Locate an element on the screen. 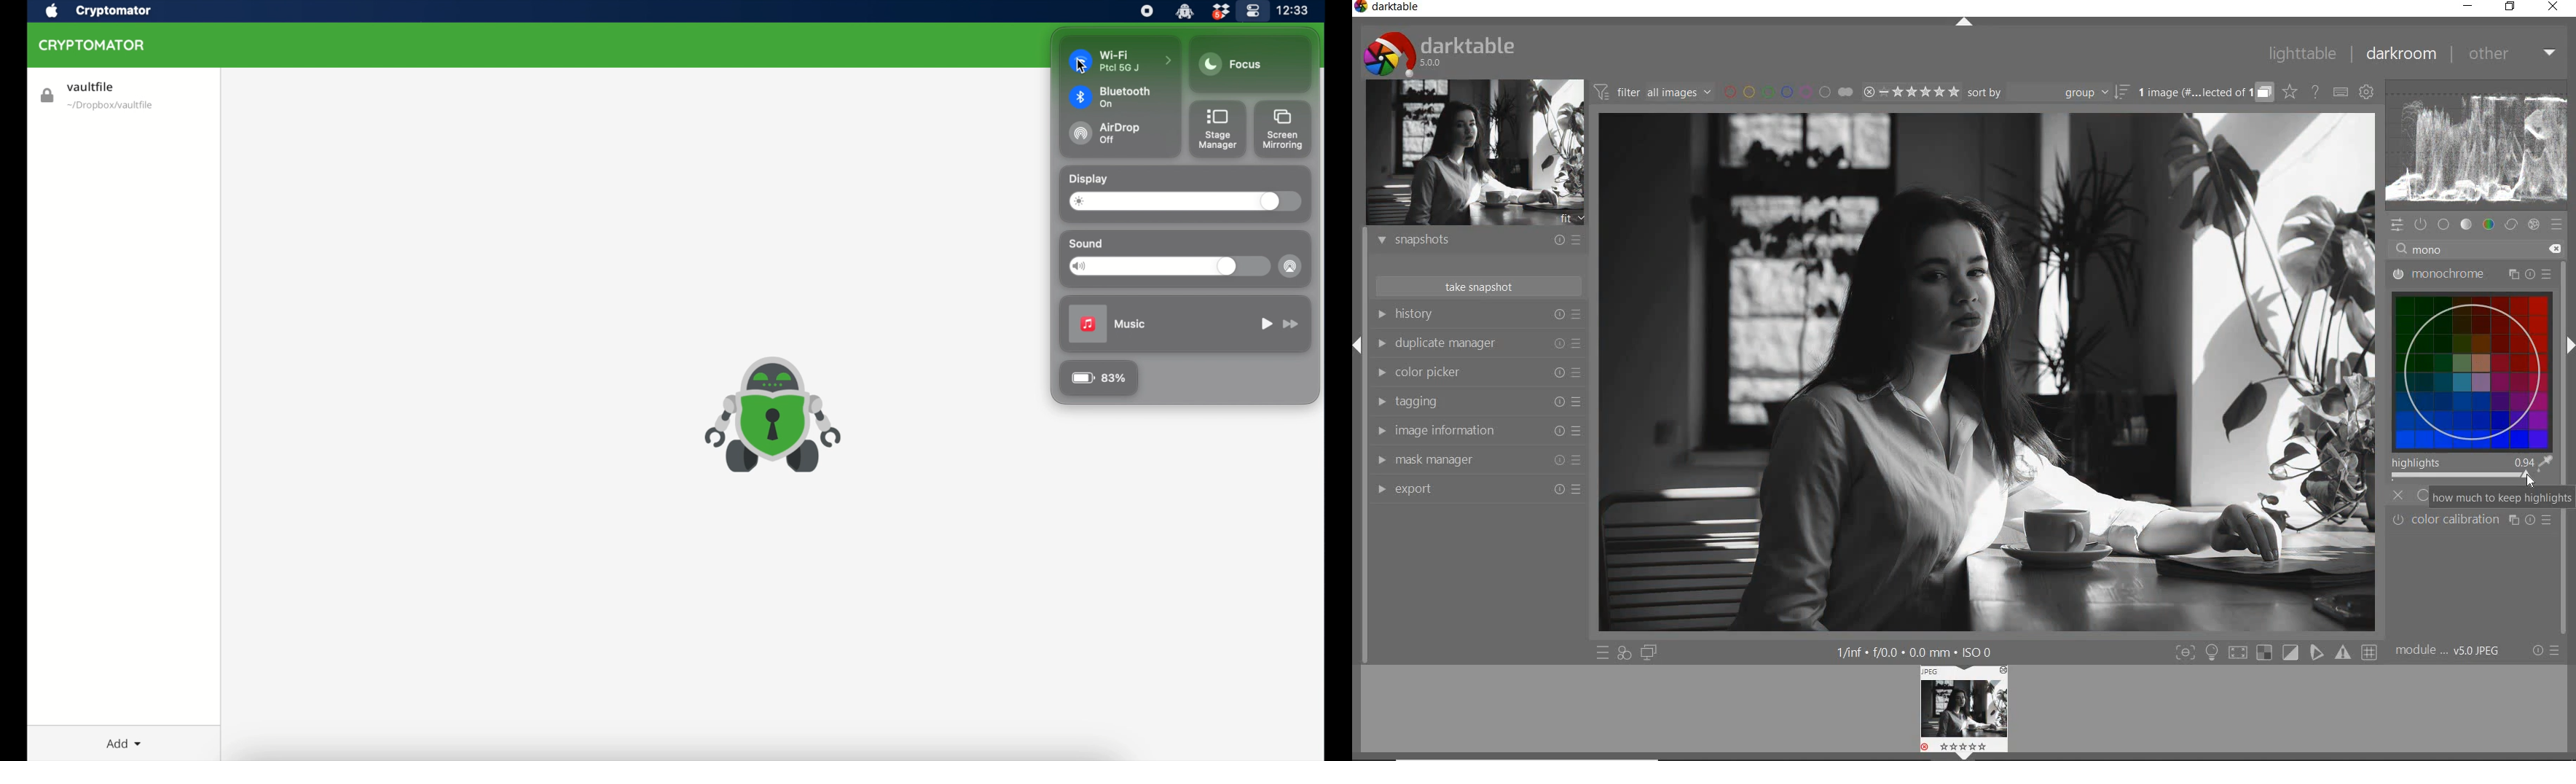 Image resolution: width=2576 pixels, height=784 pixels. tone is located at coordinates (2467, 225).